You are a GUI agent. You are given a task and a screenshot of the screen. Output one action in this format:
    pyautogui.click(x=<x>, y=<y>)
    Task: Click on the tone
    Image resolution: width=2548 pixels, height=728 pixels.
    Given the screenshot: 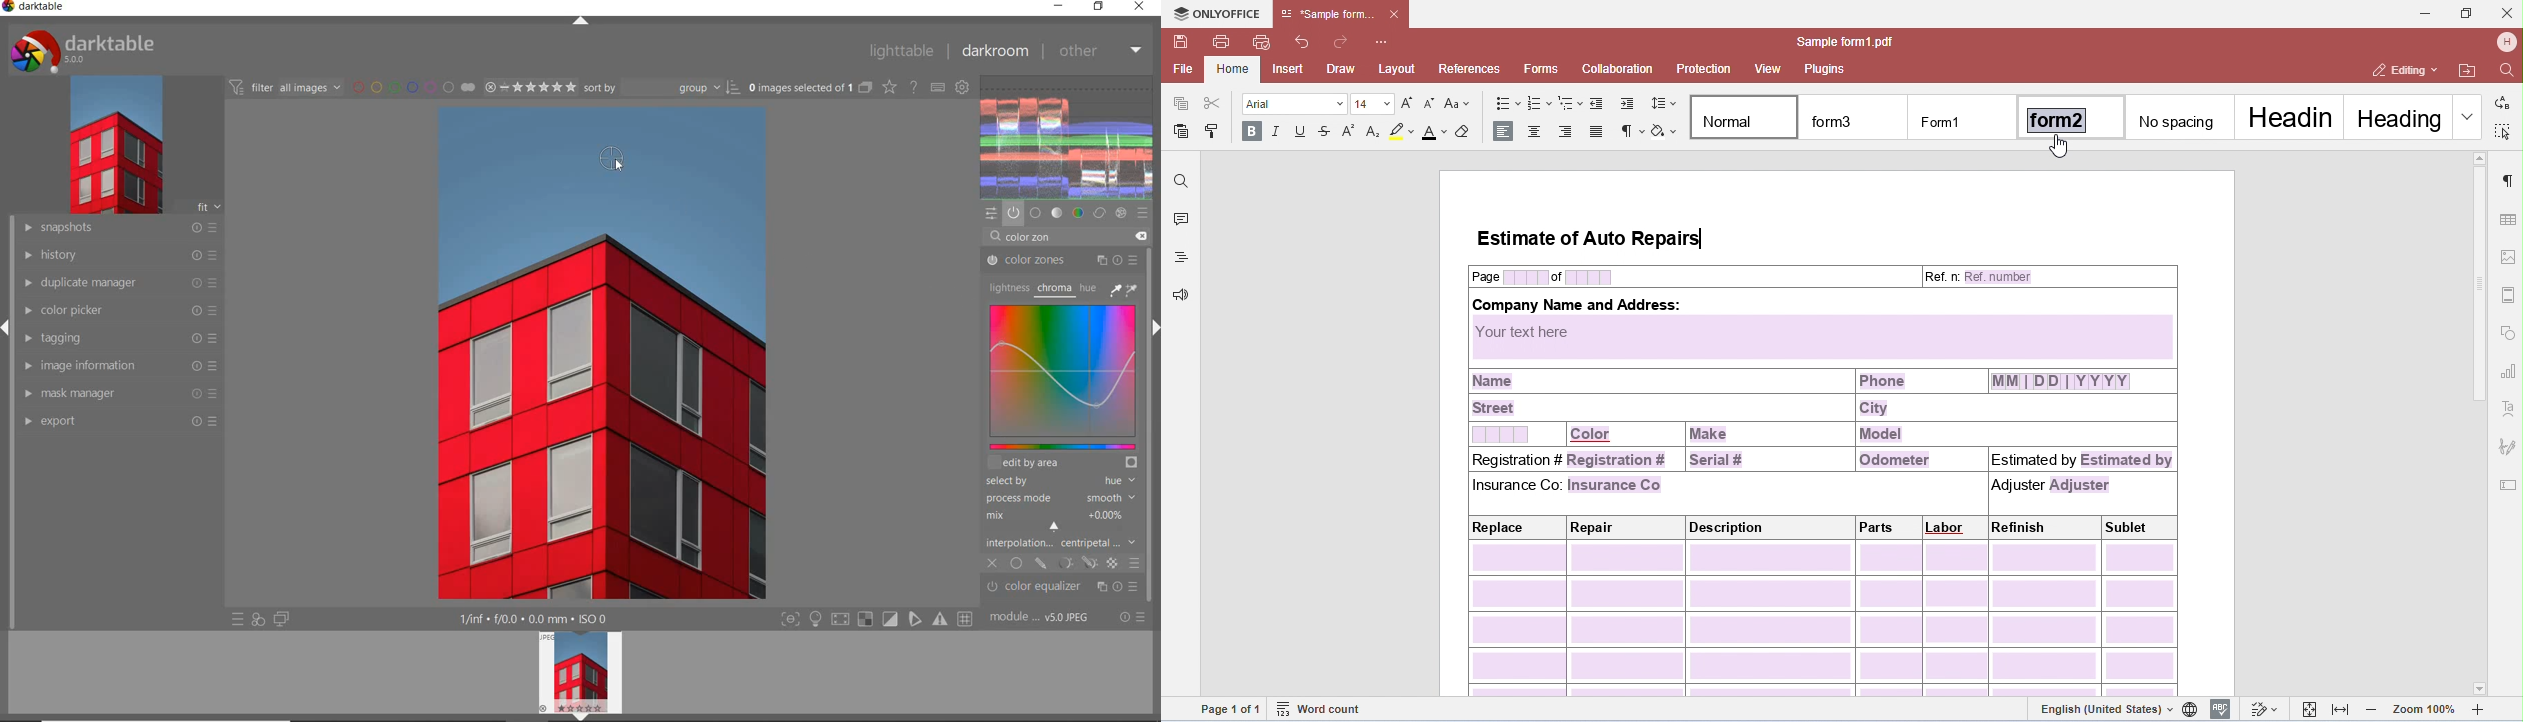 What is the action you would take?
    pyautogui.click(x=1058, y=212)
    